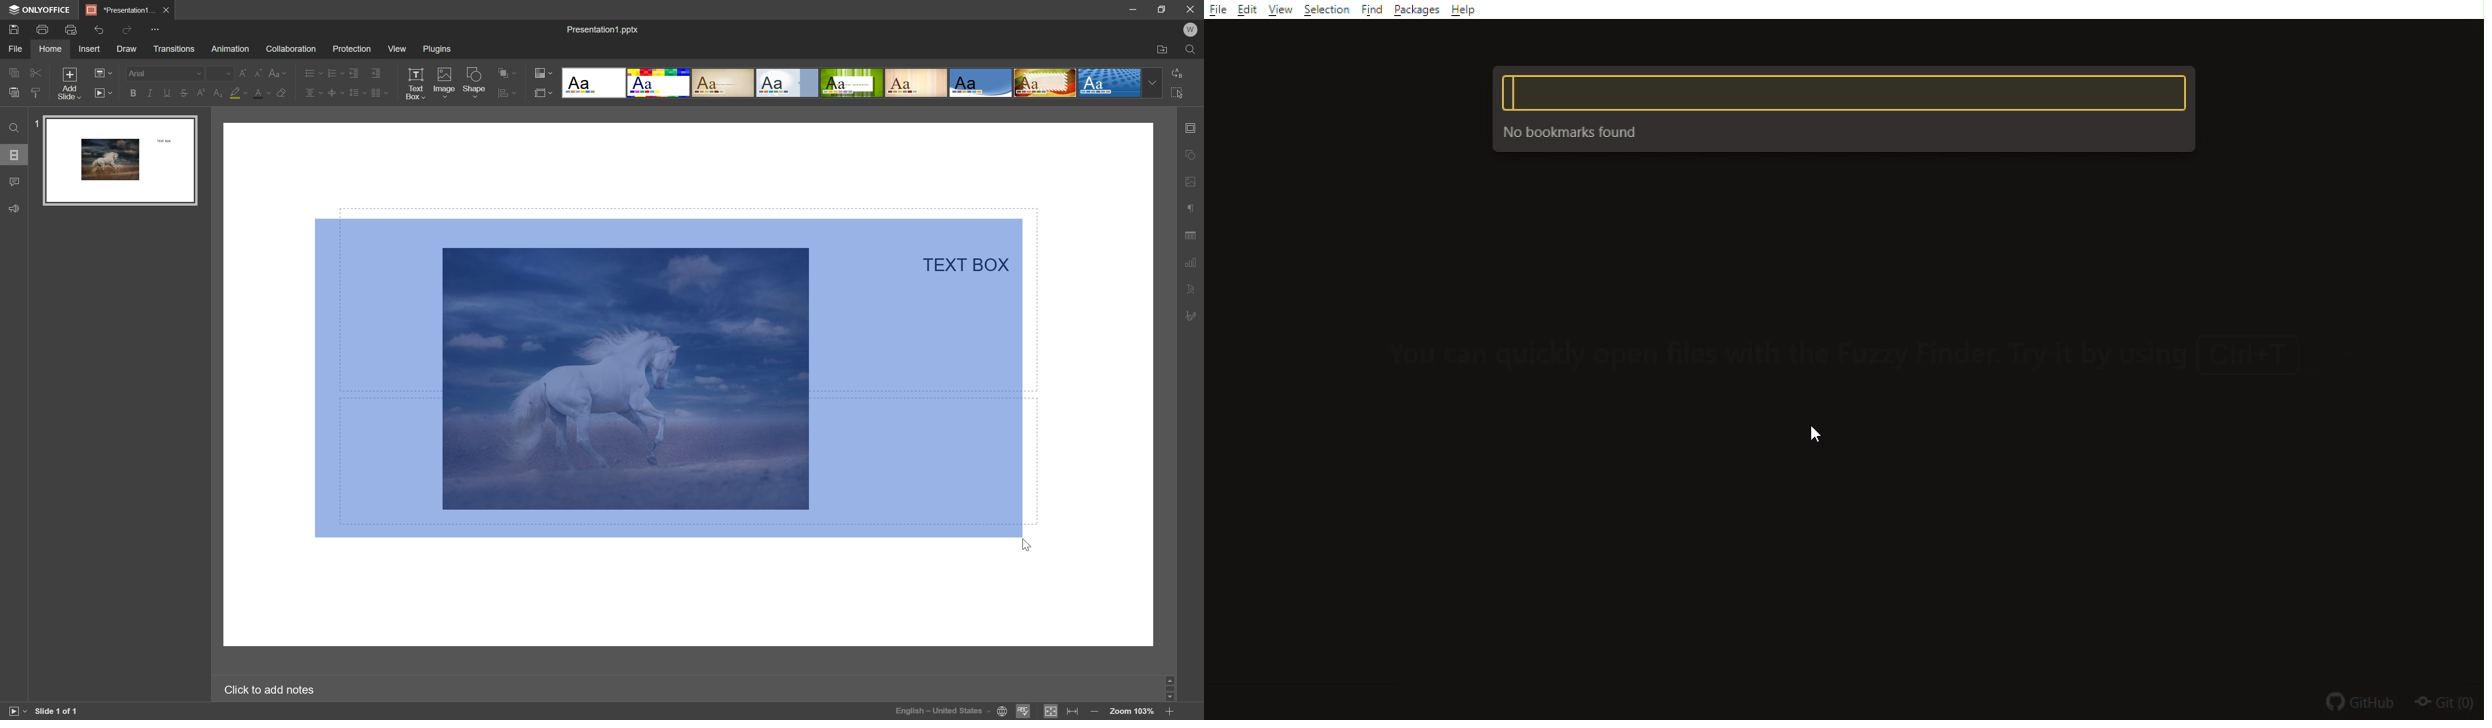  I want to click on clear style, so click(38, 94).